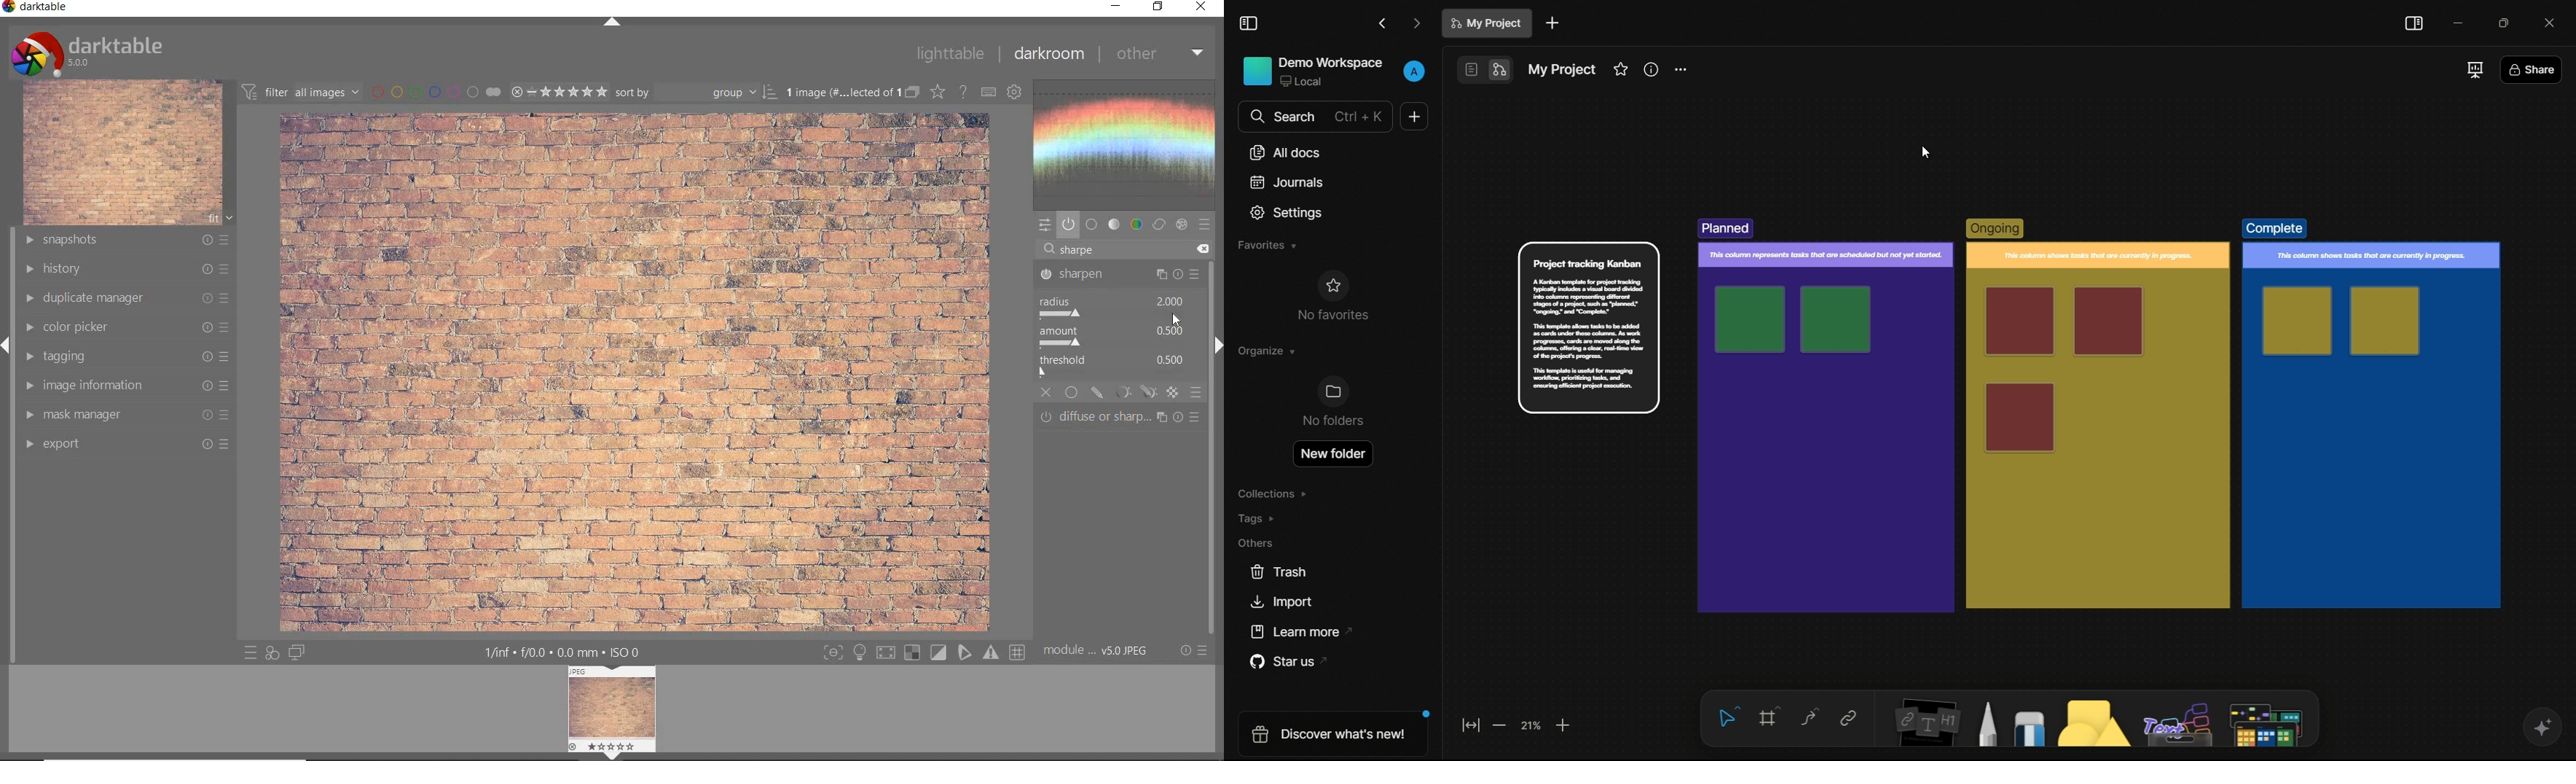 This screenshot has width=2576, height=784. I want to click on link, so click(1848, 718).